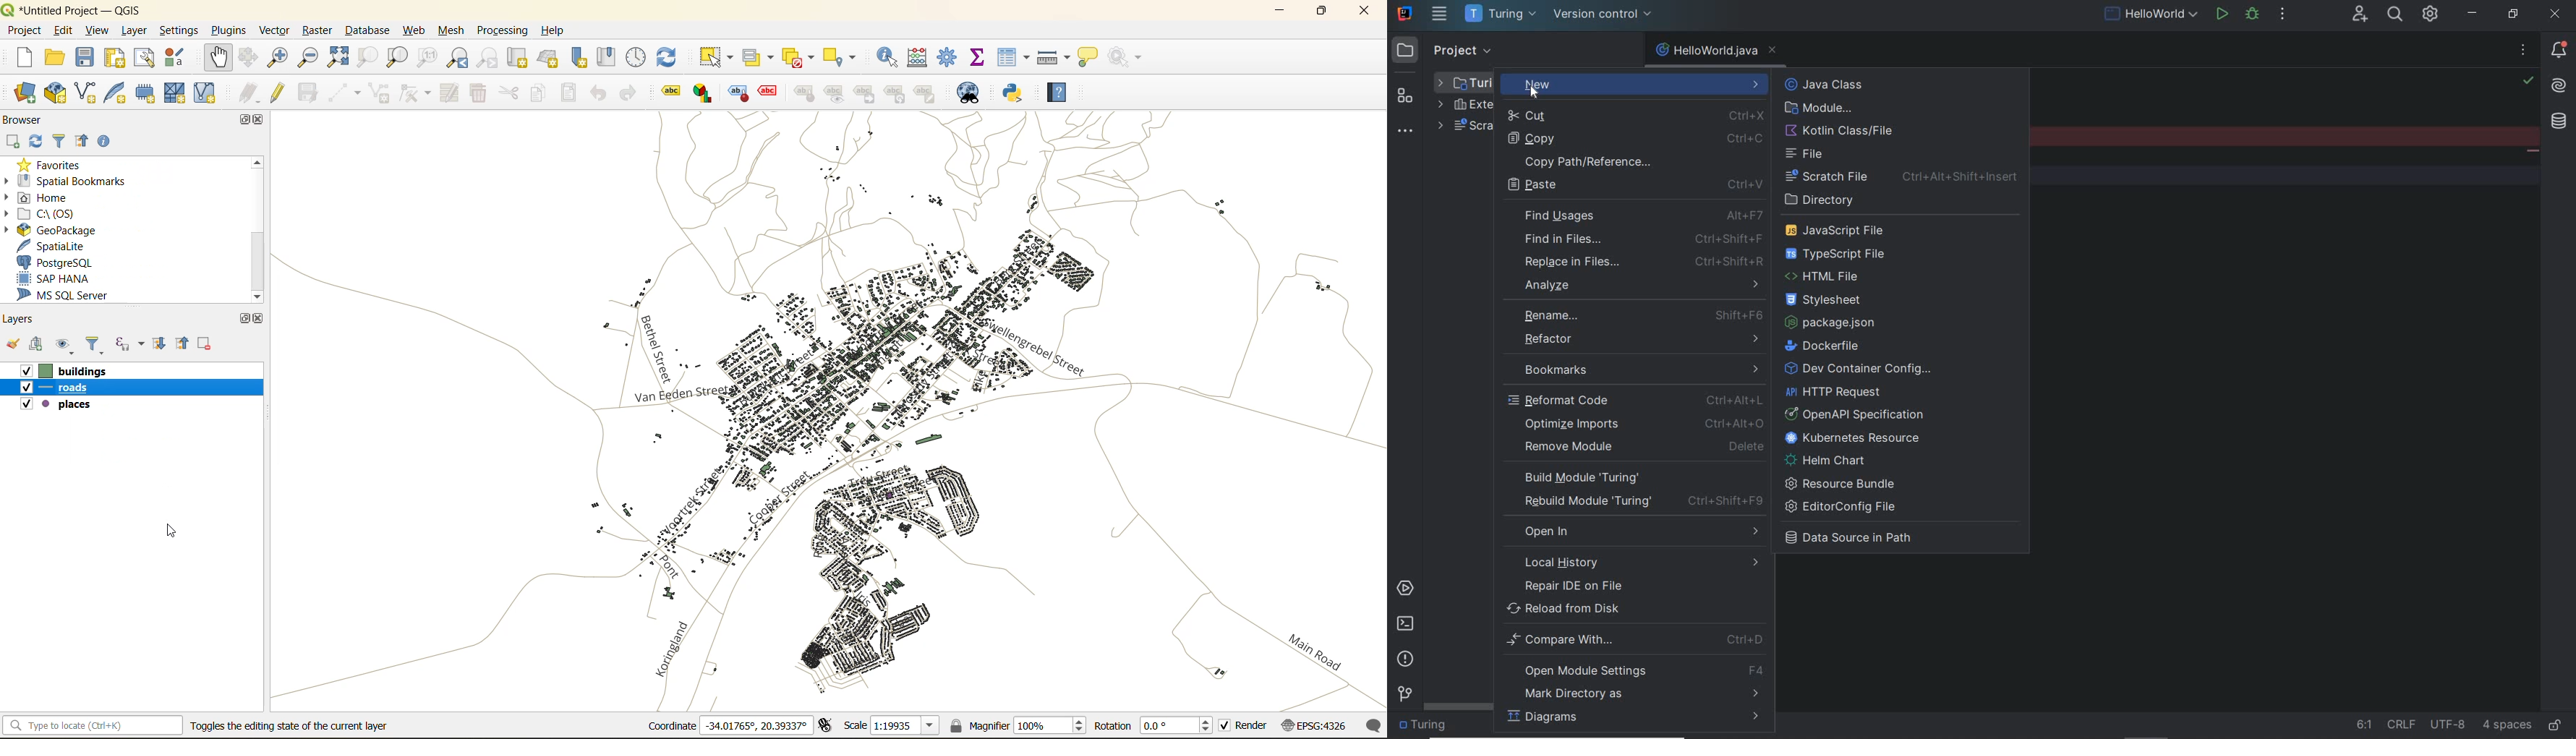 The image size is (2576, 756). I want to click on new mesh, so click(177, 93).